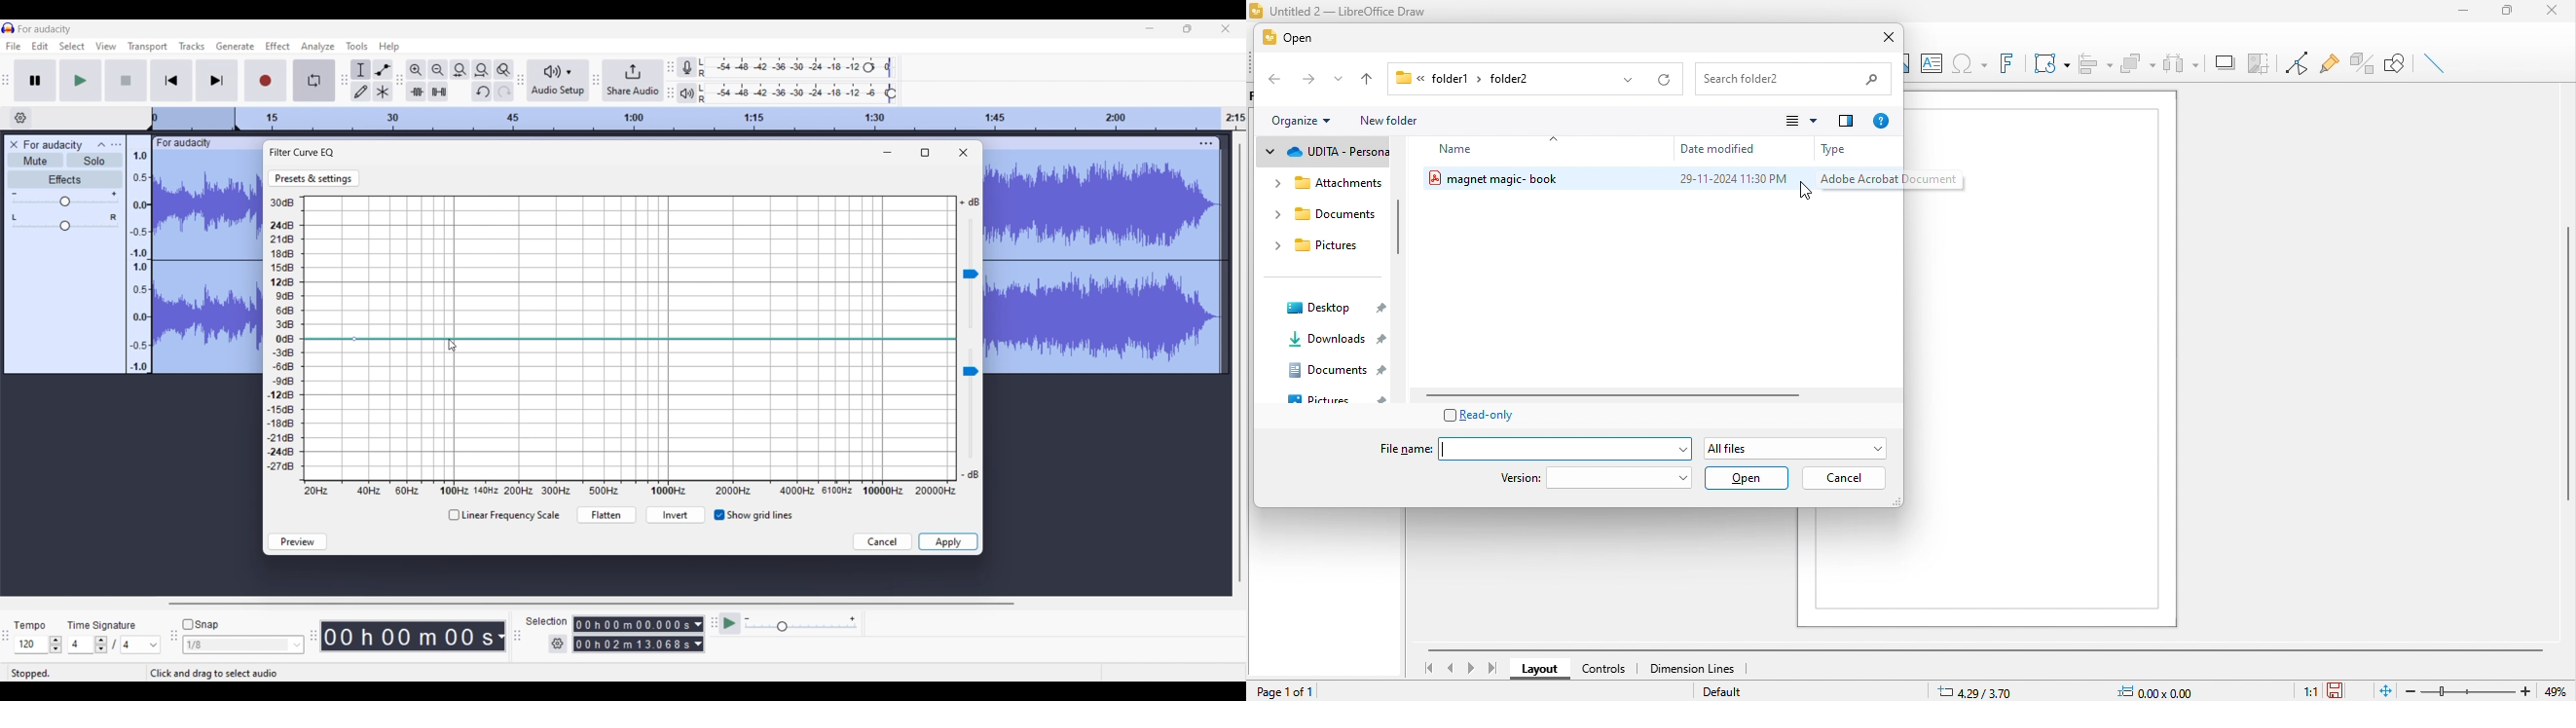 This screenshot has height=728, width=2576. I want to click on Indicates max. volume, so click(969, 203).